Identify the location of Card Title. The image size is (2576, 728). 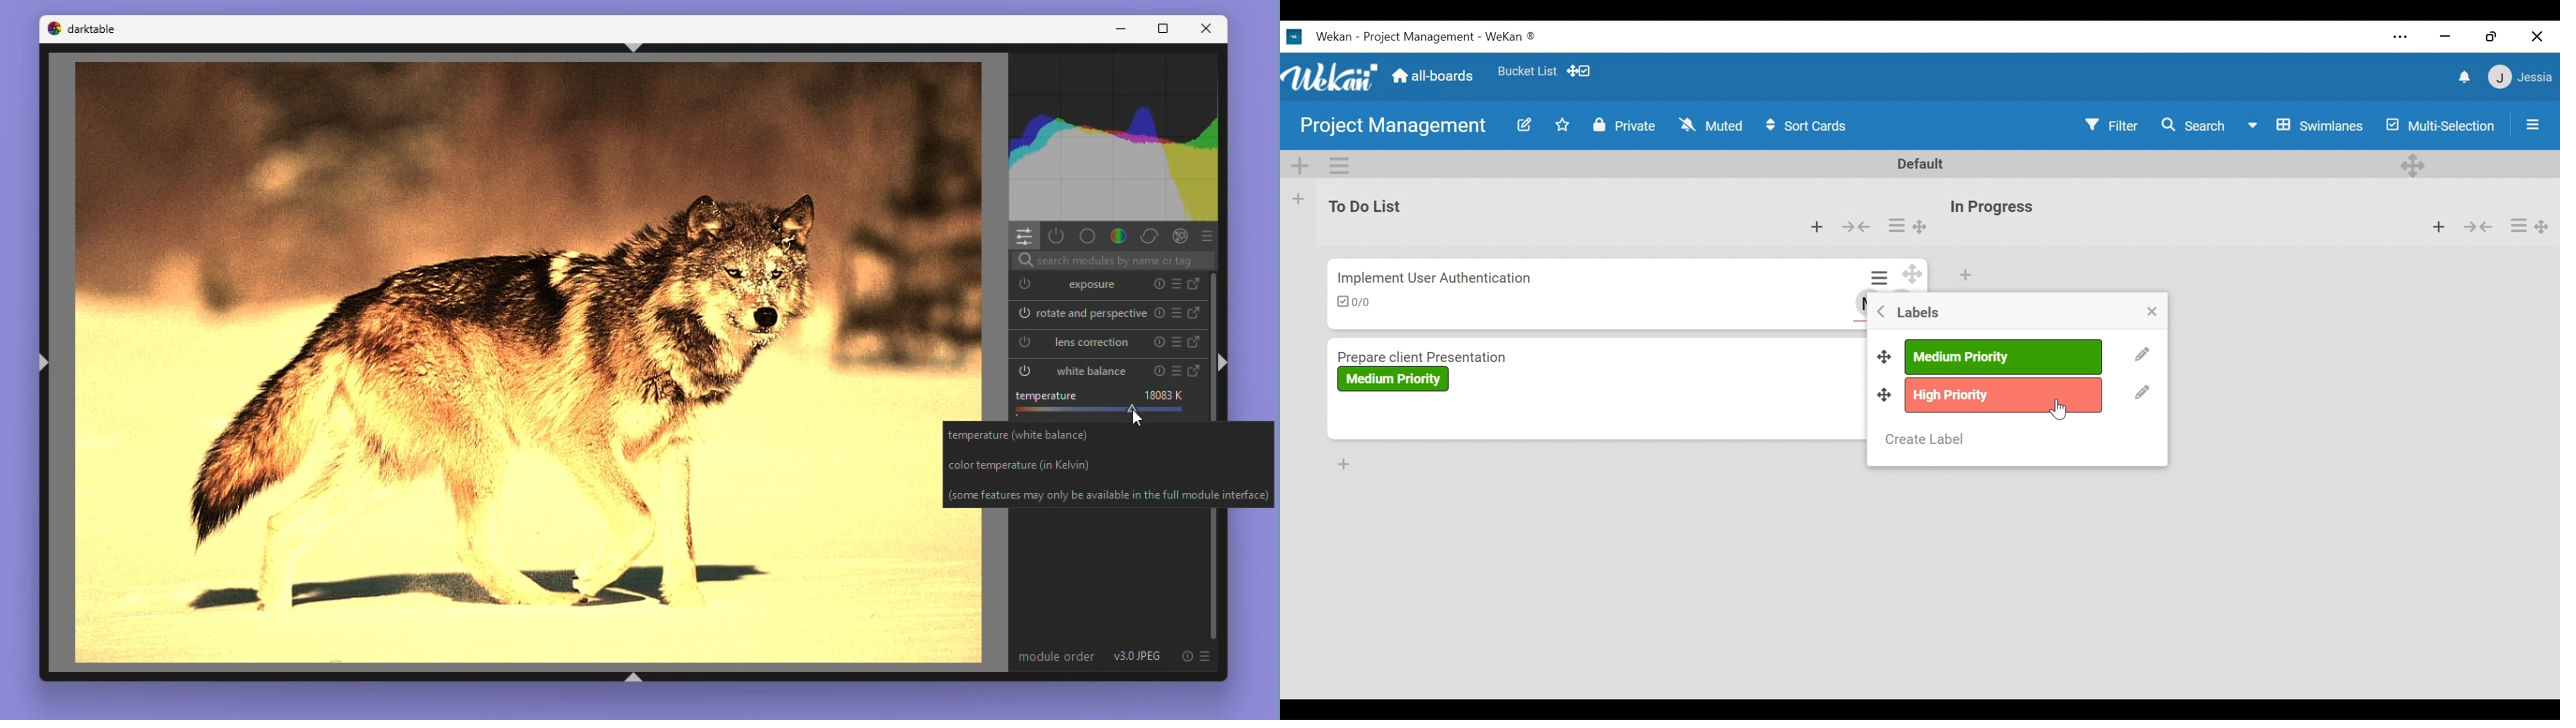
(1429, 278).